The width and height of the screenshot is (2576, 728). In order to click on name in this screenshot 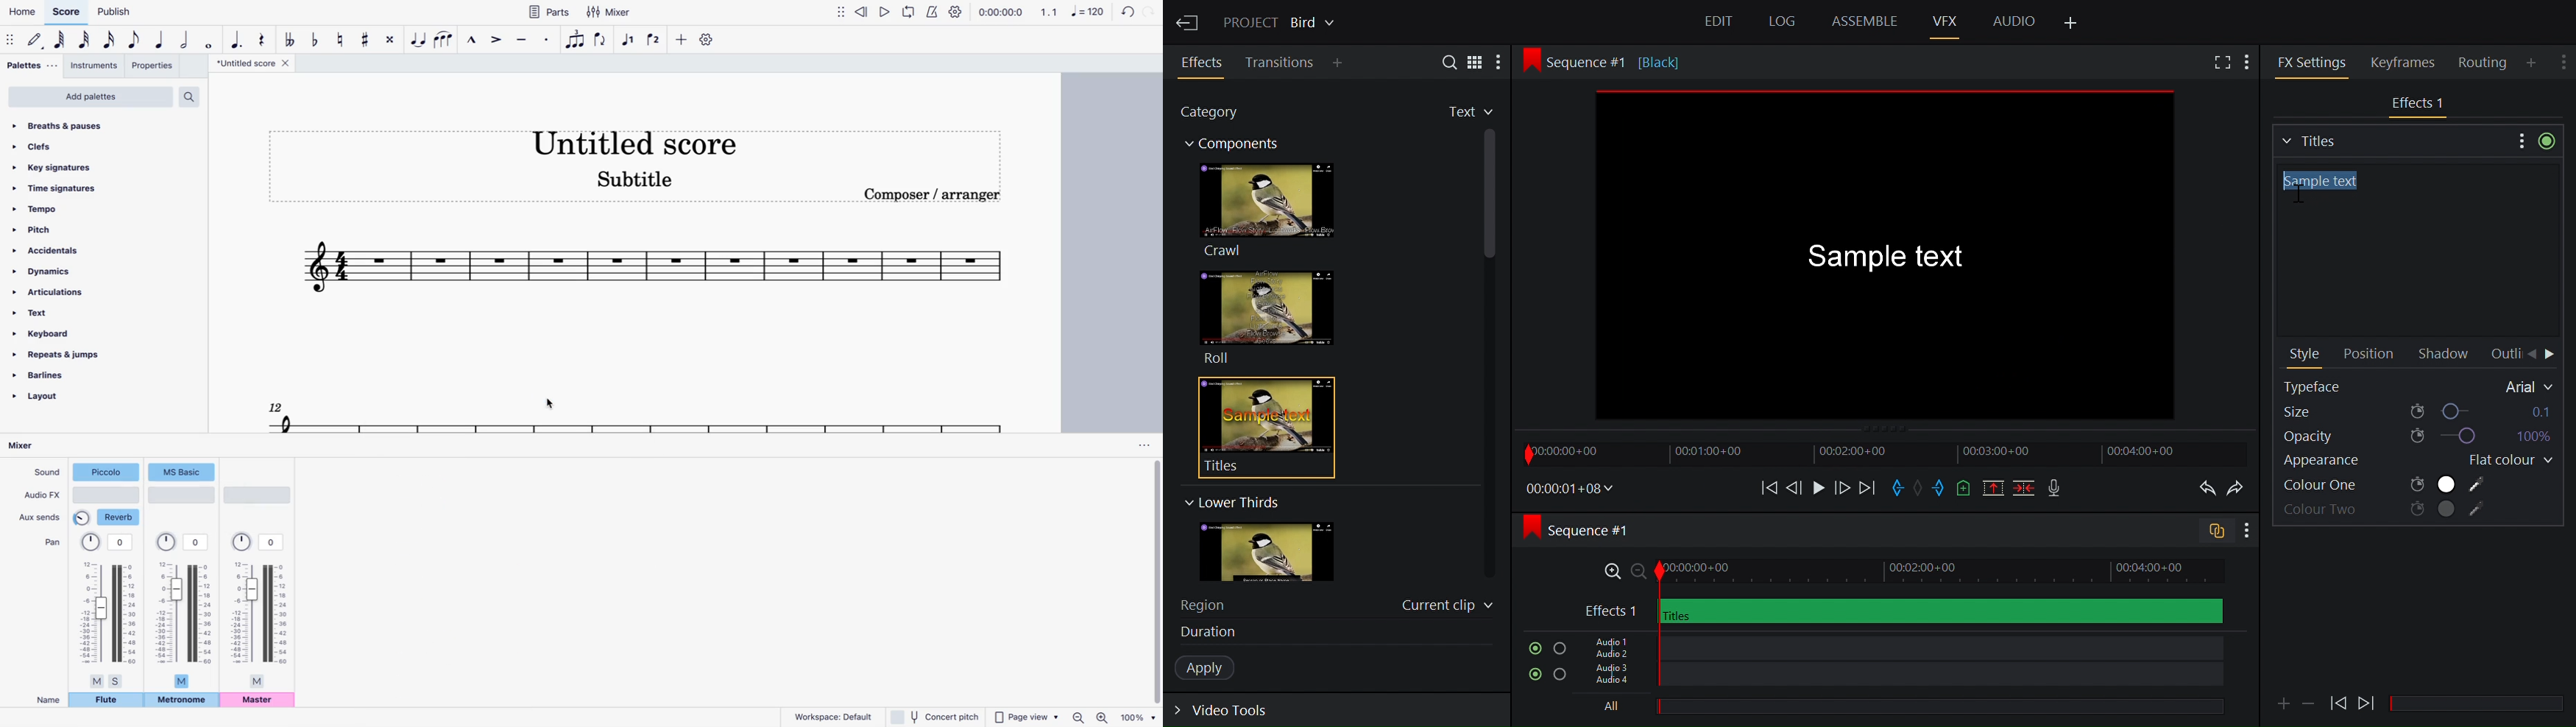, I will do `click(48, 700)`.